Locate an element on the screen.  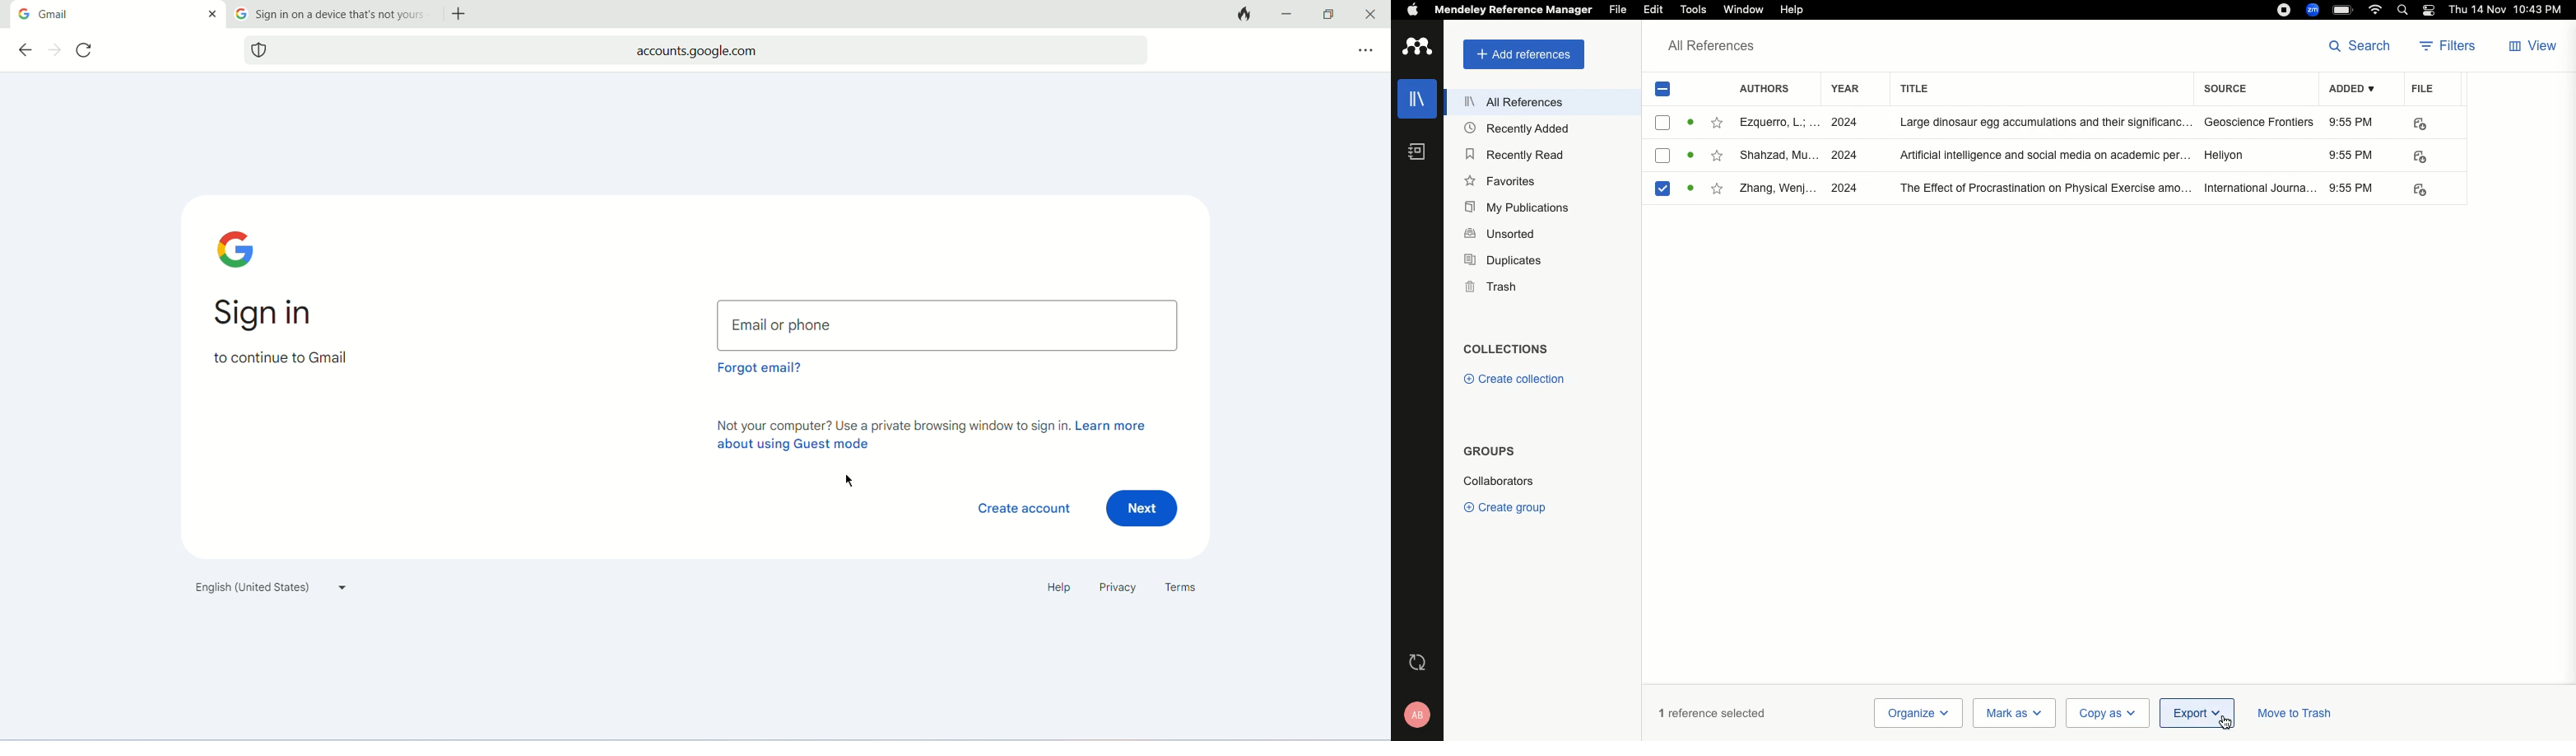
checkbox is located at coordinates (1663, 156).